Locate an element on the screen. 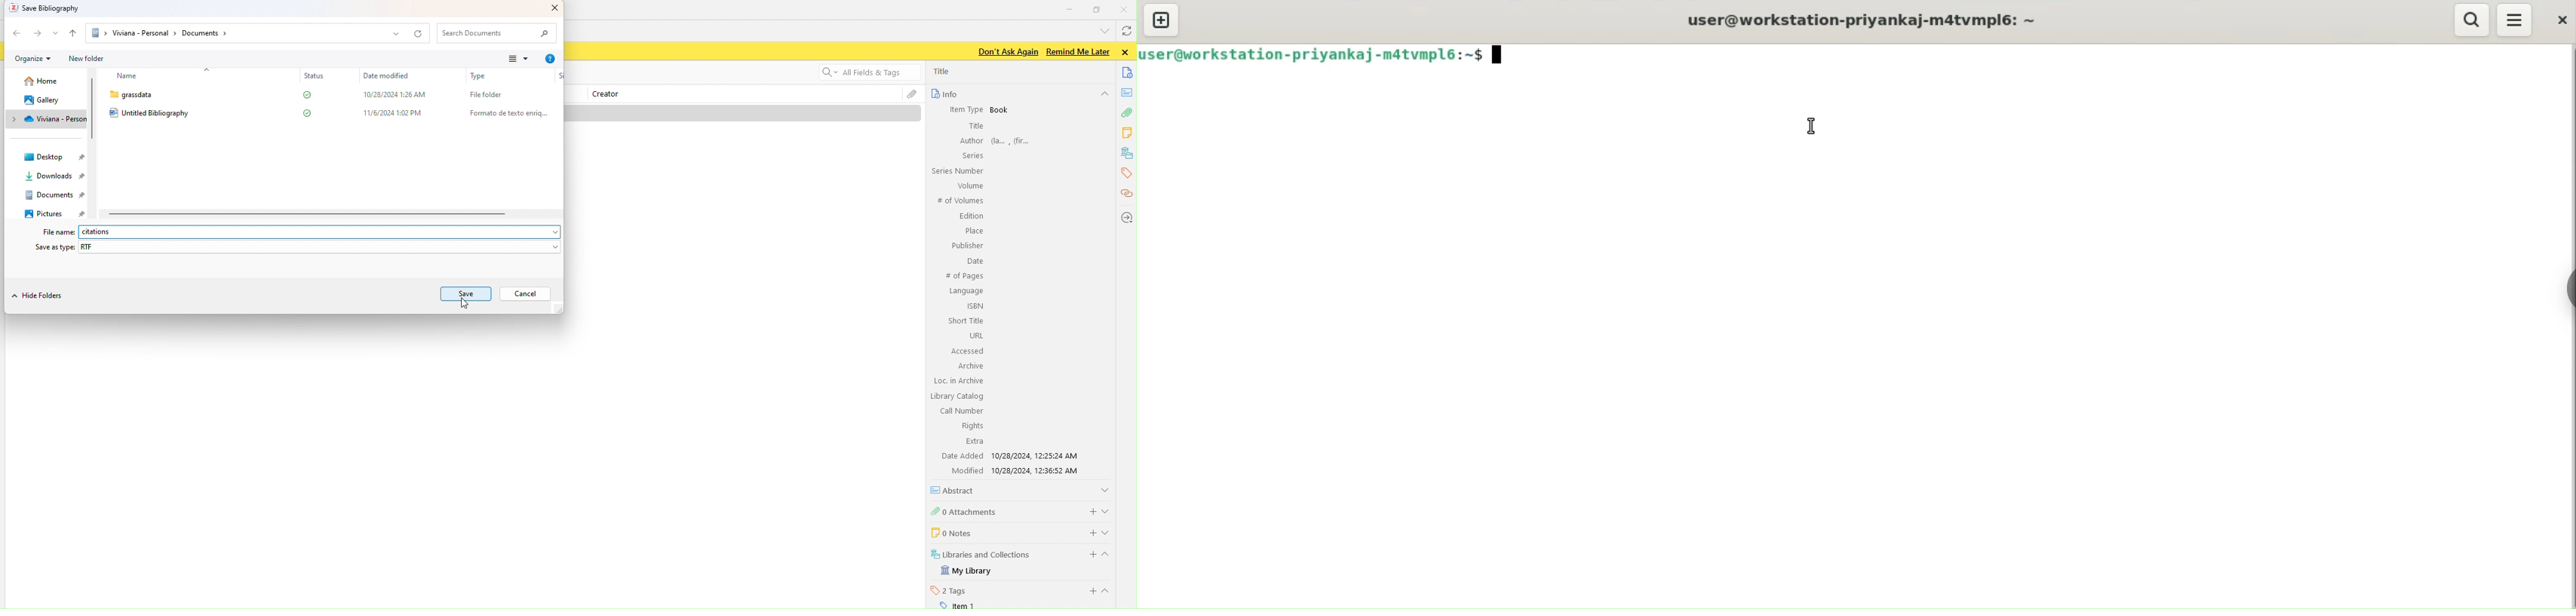 The image size is (2576, 616). location is located at coordinates (1126, 217).